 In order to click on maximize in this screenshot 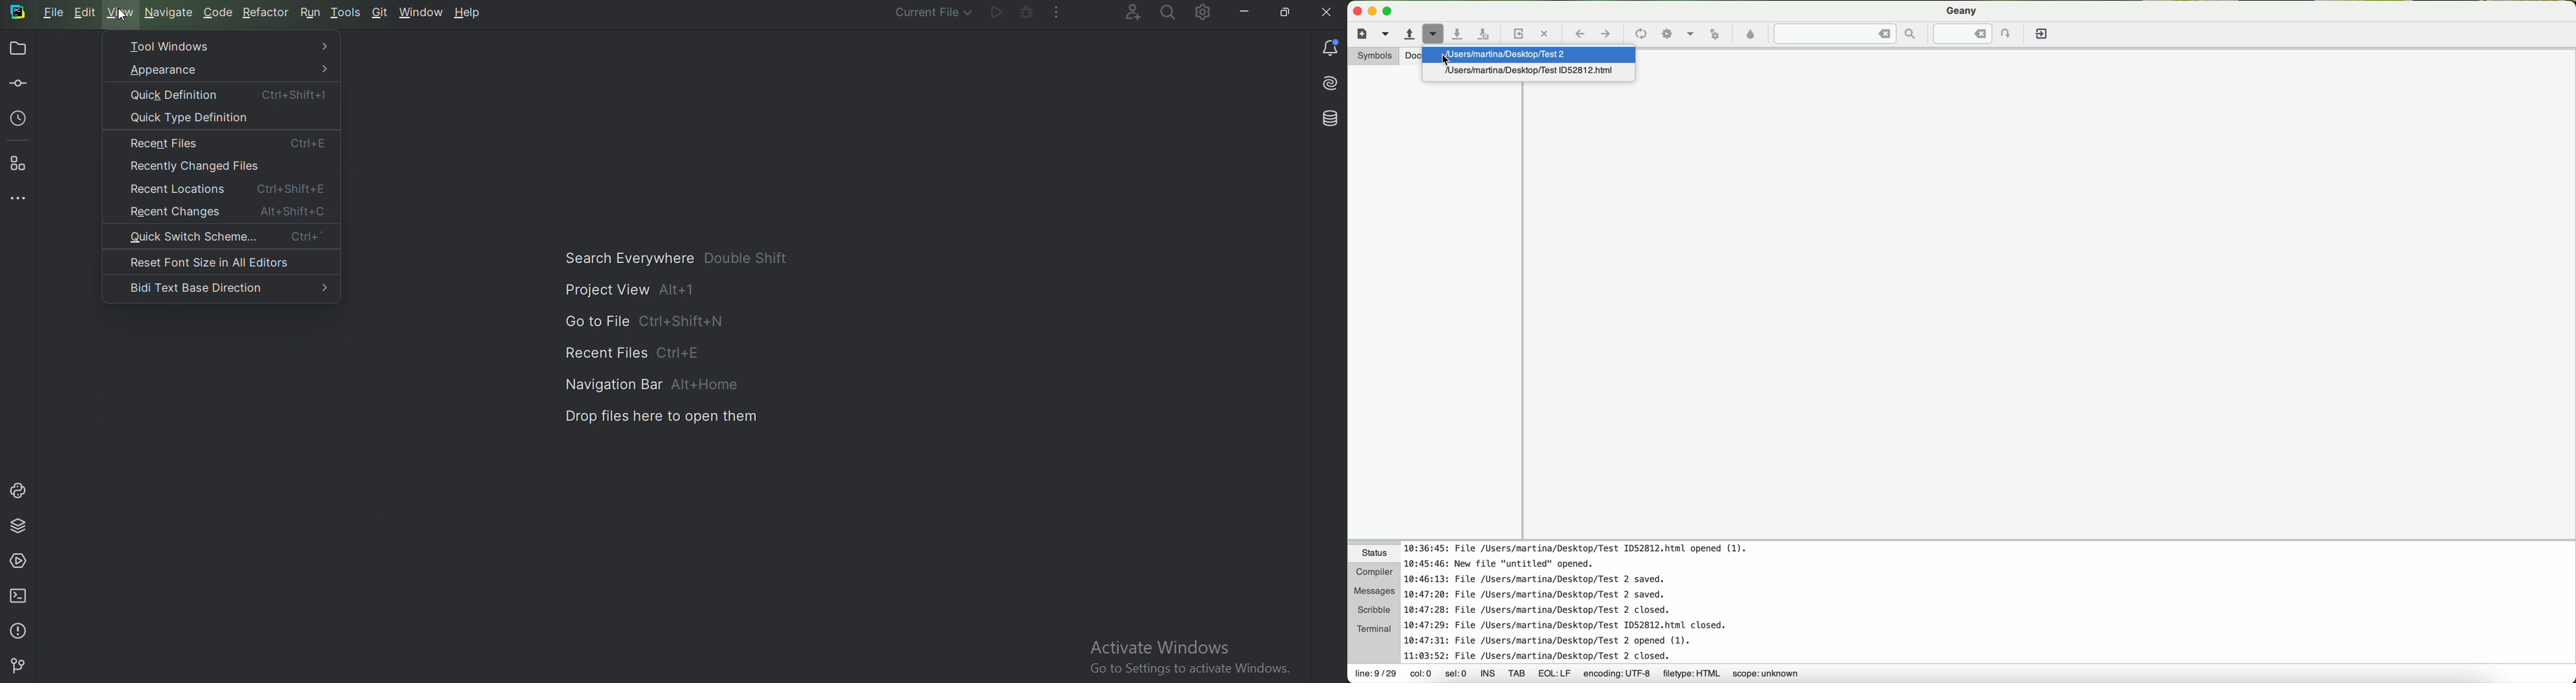, I will do `click(1389, 12)`.